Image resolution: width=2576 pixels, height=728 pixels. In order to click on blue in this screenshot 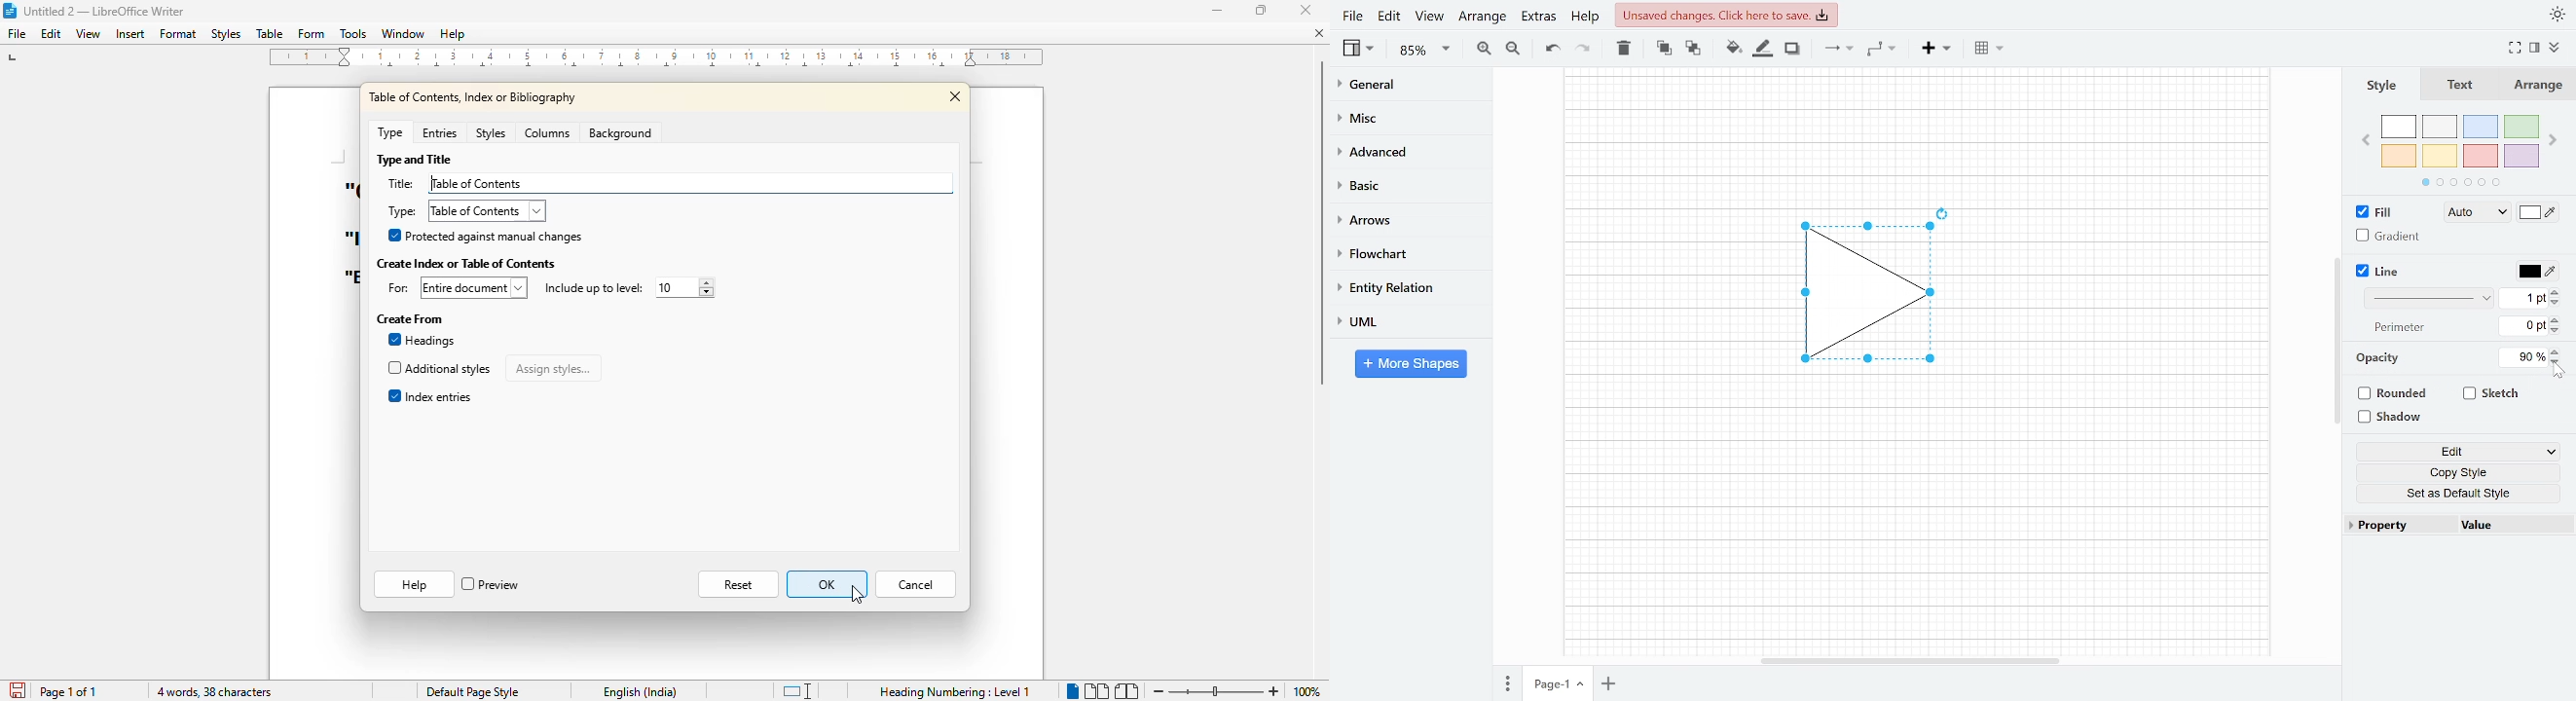, I will do `click(2483, 127)`.